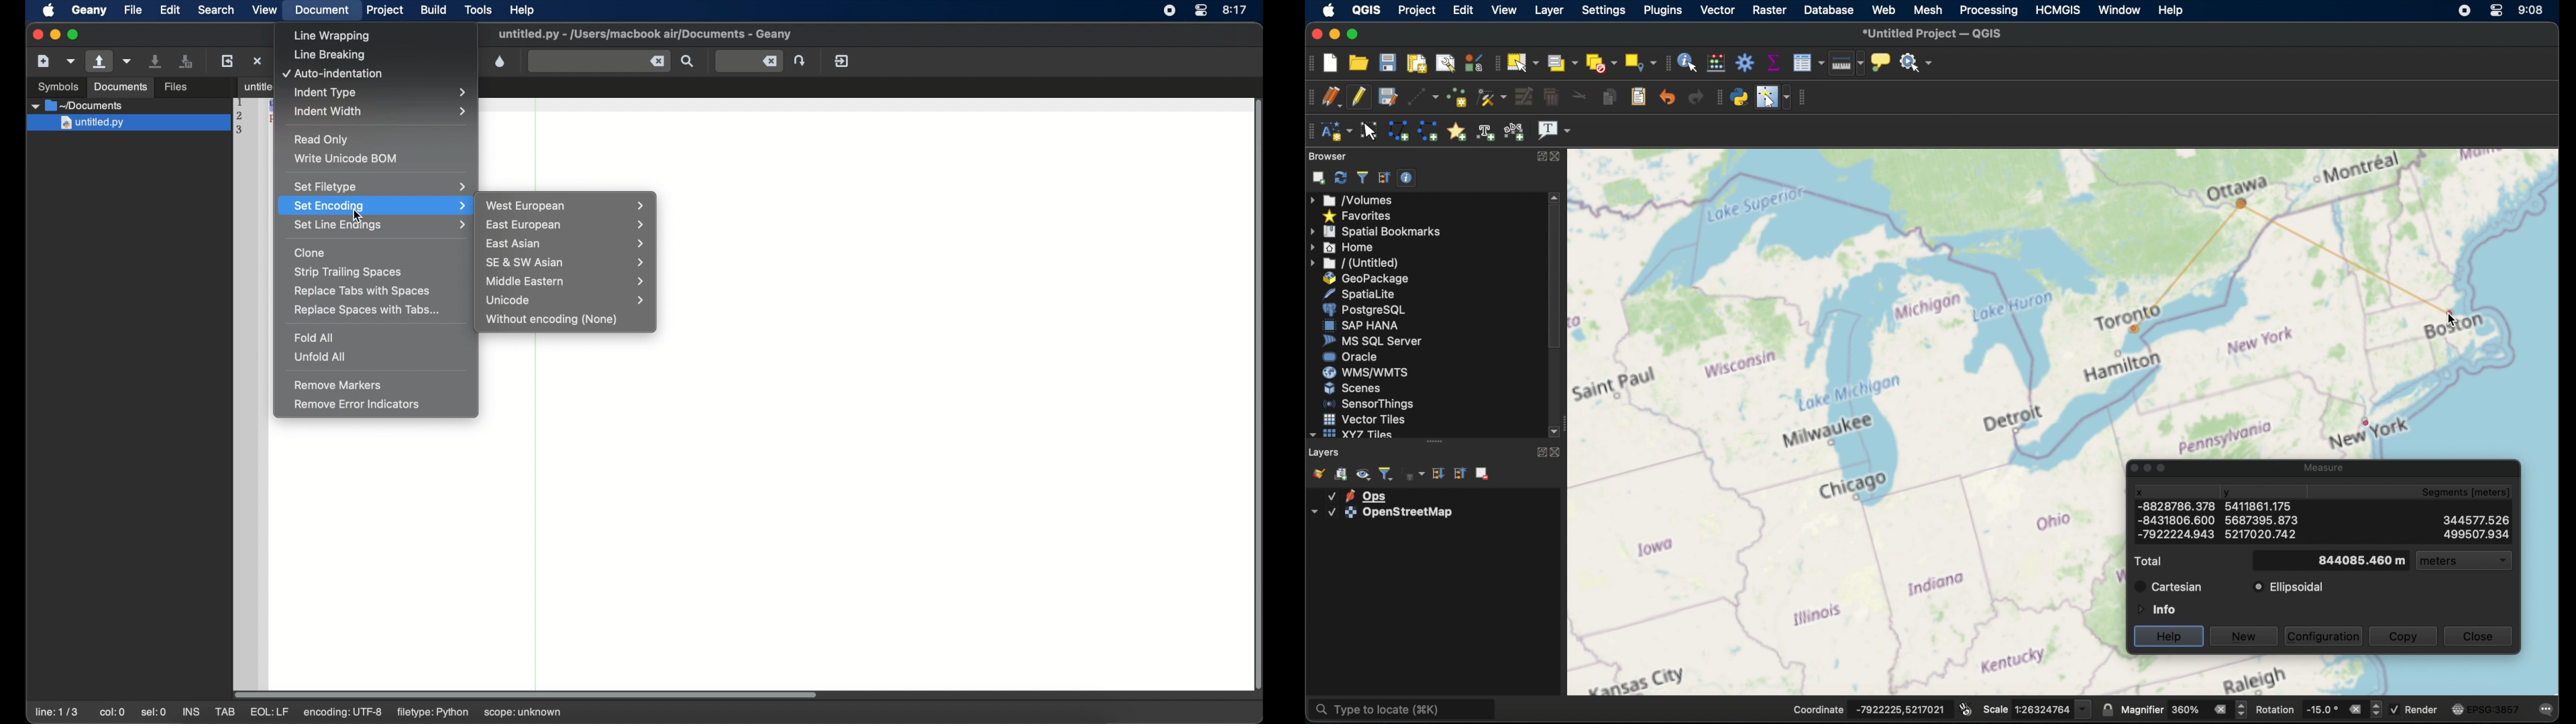  Describe the element at coordinates (2290, 587) in the screenshot. I see `ellipsoidal` at that location.